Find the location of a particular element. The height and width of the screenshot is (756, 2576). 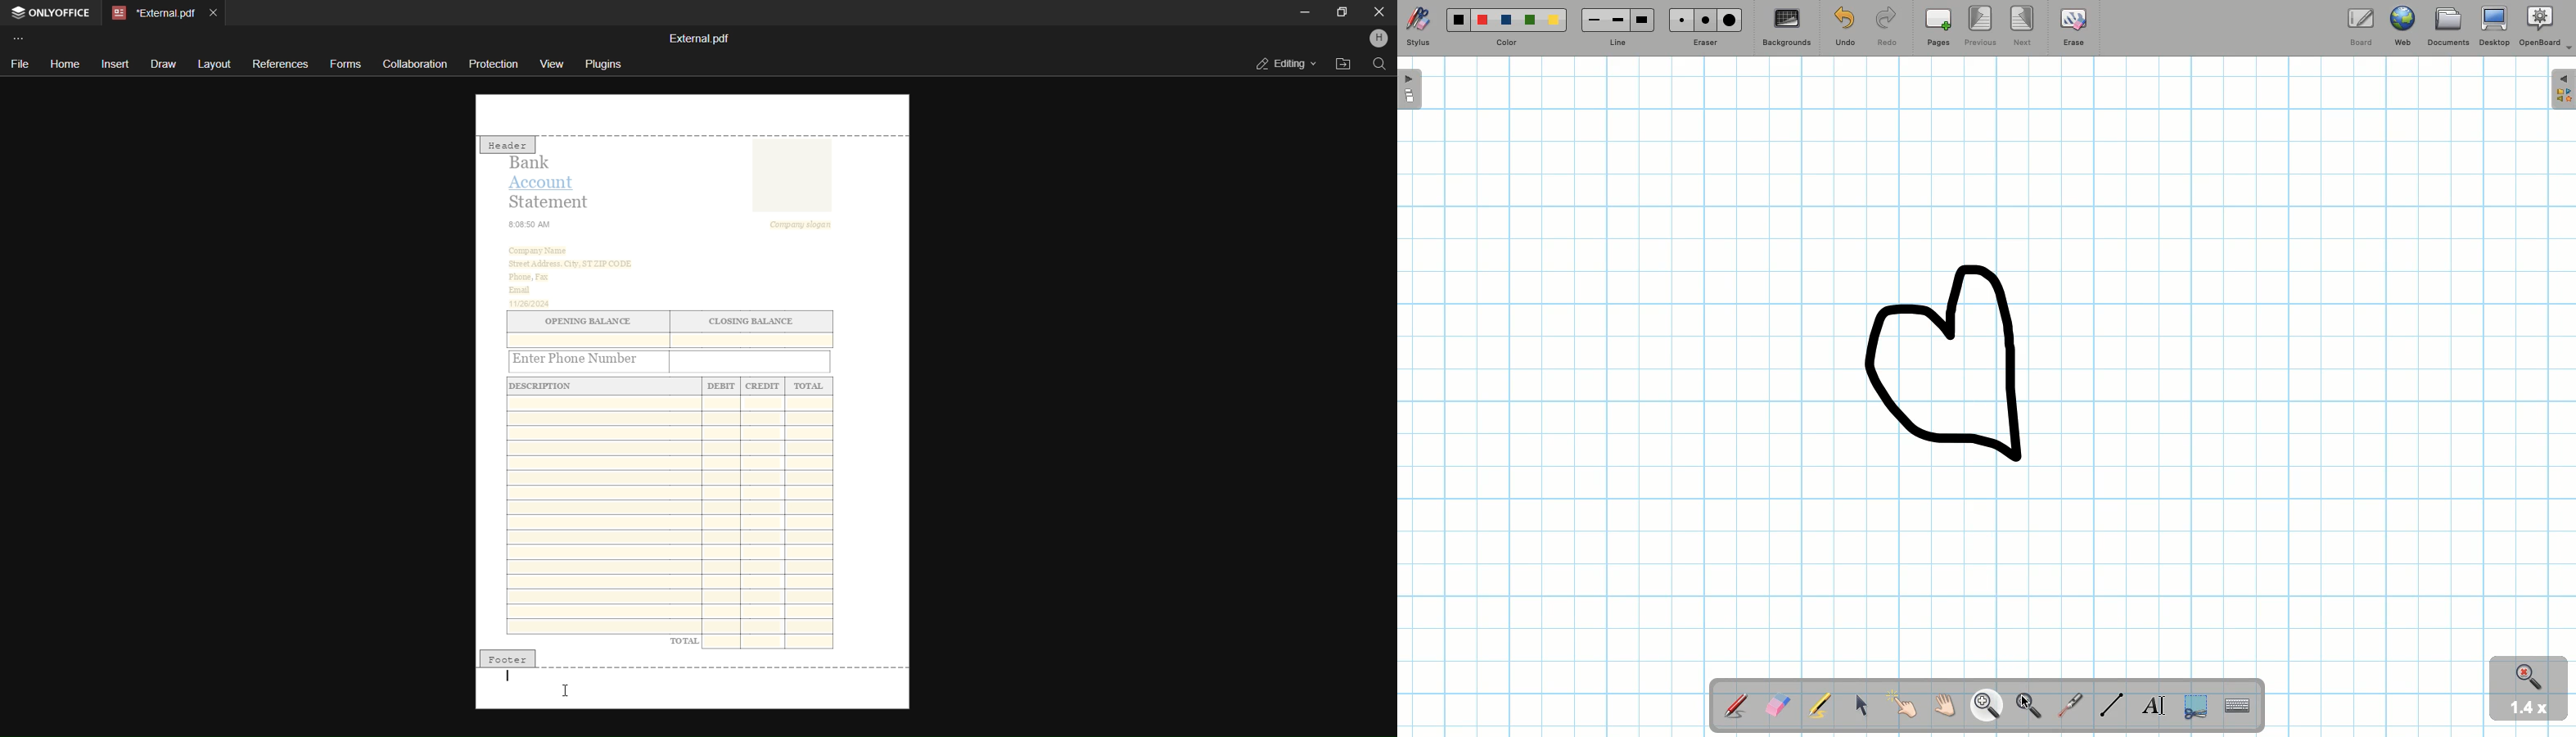

8:08:50 AM is located at coordinates (531, 224).